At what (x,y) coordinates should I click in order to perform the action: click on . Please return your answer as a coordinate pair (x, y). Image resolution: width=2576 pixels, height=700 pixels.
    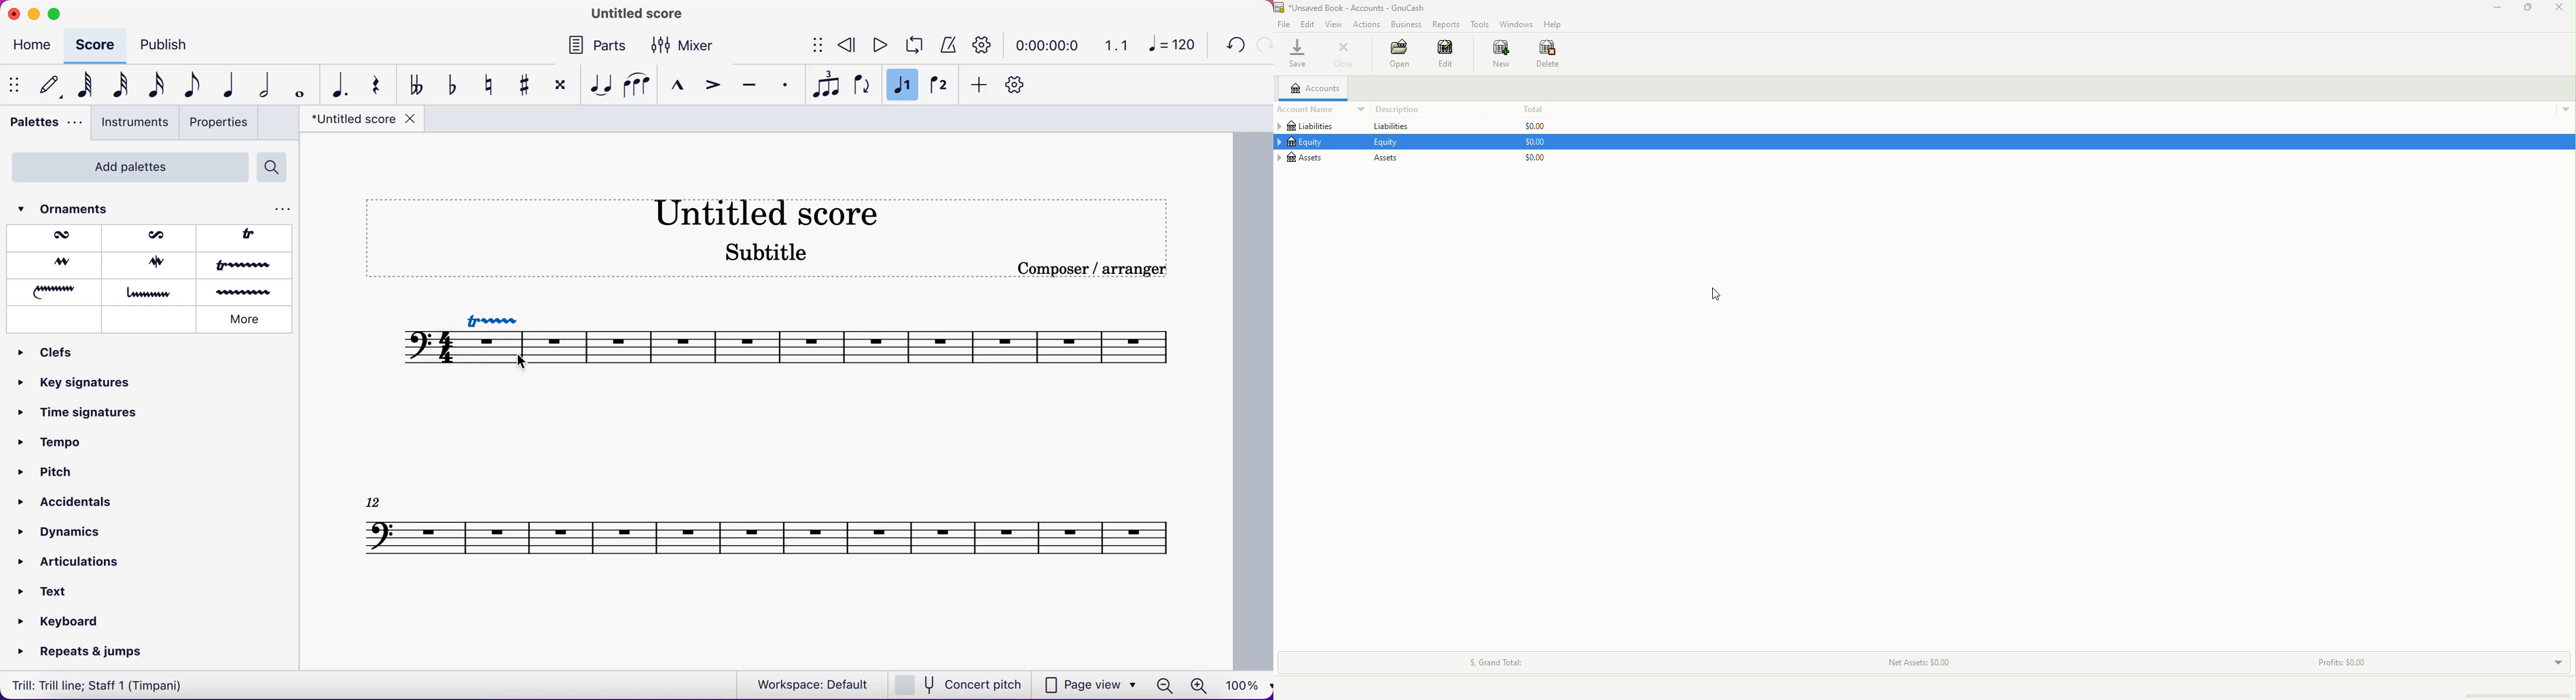
    Looking at the image, I should click on (1388, 143).